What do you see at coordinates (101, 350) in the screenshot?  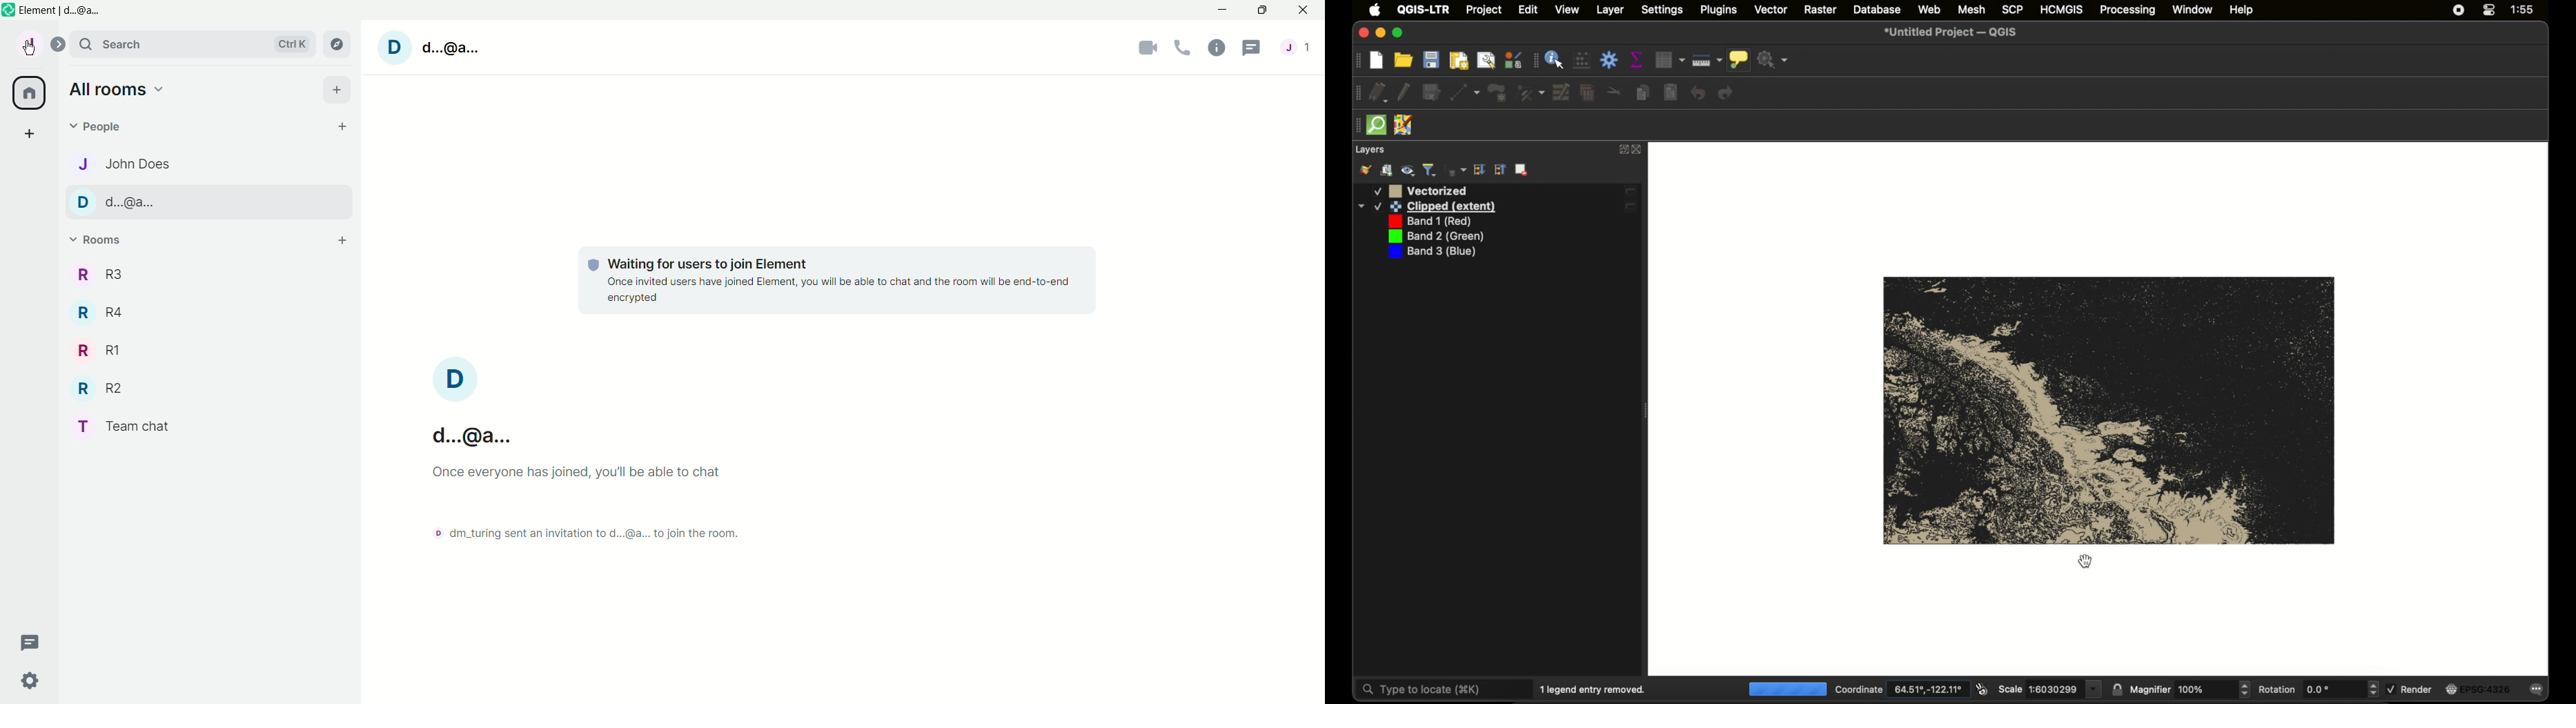 I see `R1 - Room Name` at bounding box center [101, 350].